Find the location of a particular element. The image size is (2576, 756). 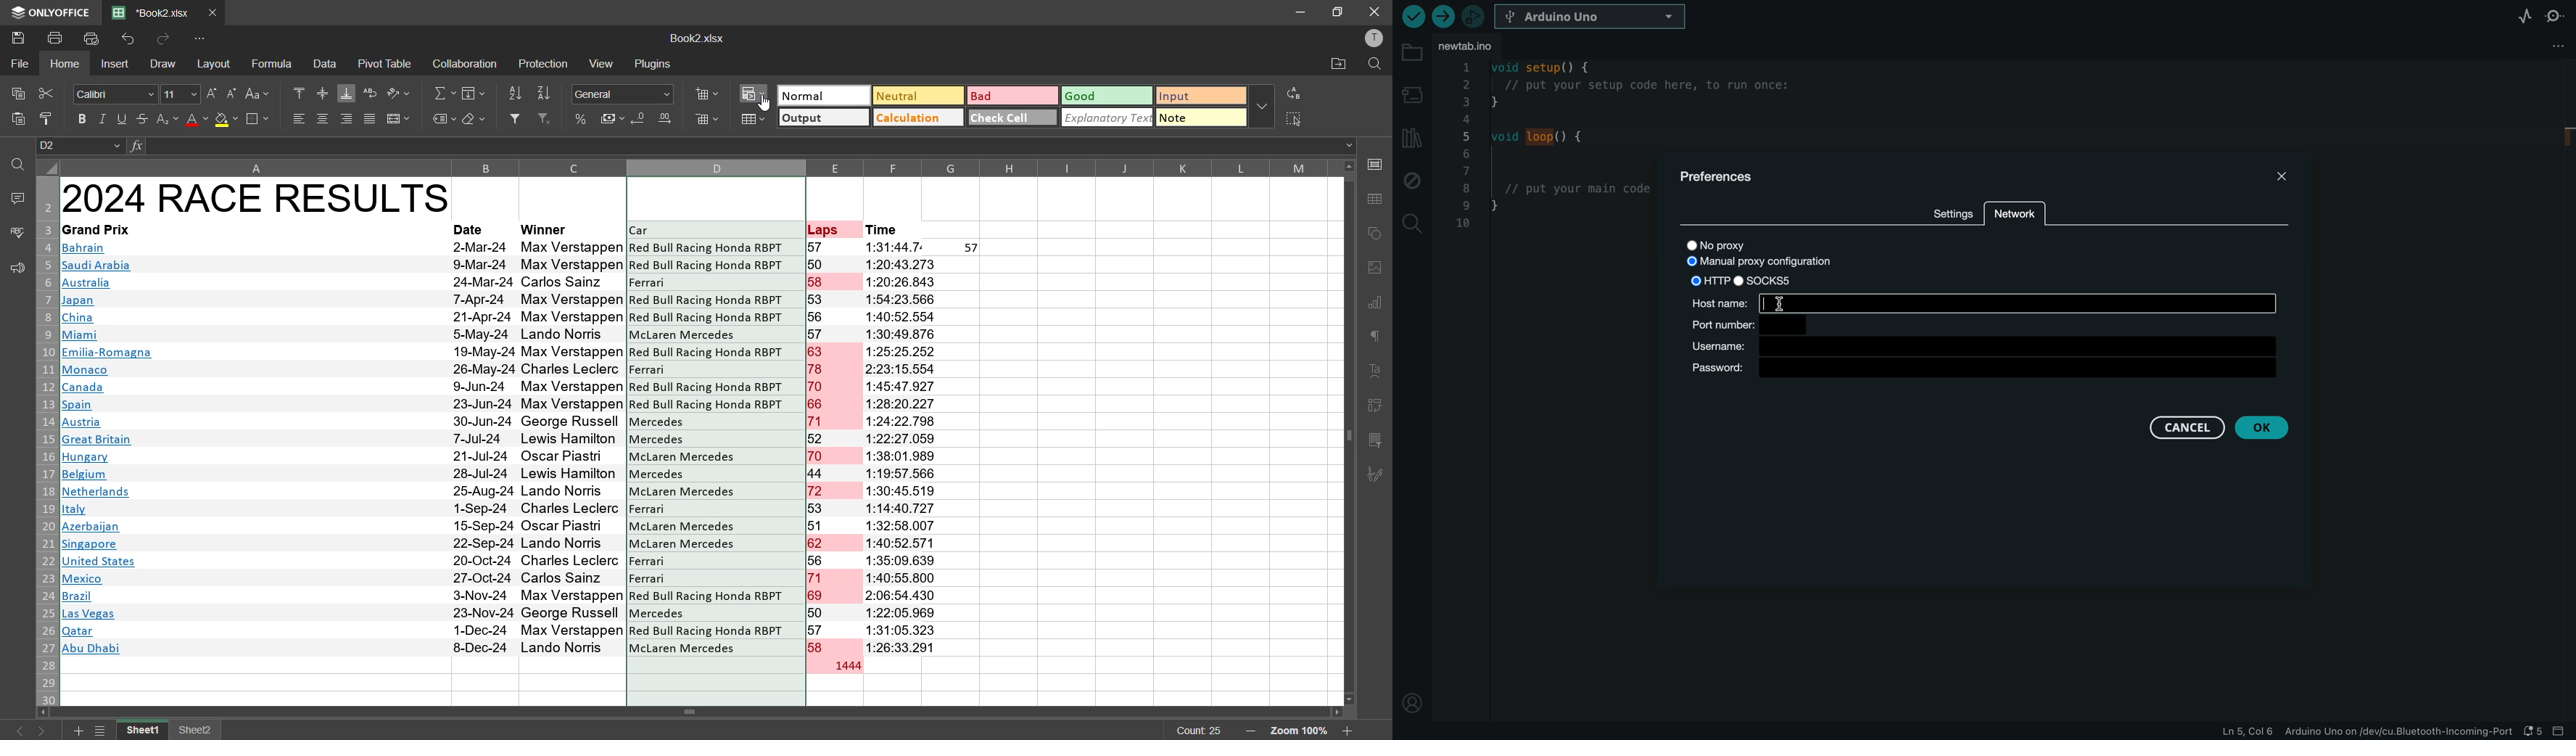

cursor is located at coordinates (767, 104).